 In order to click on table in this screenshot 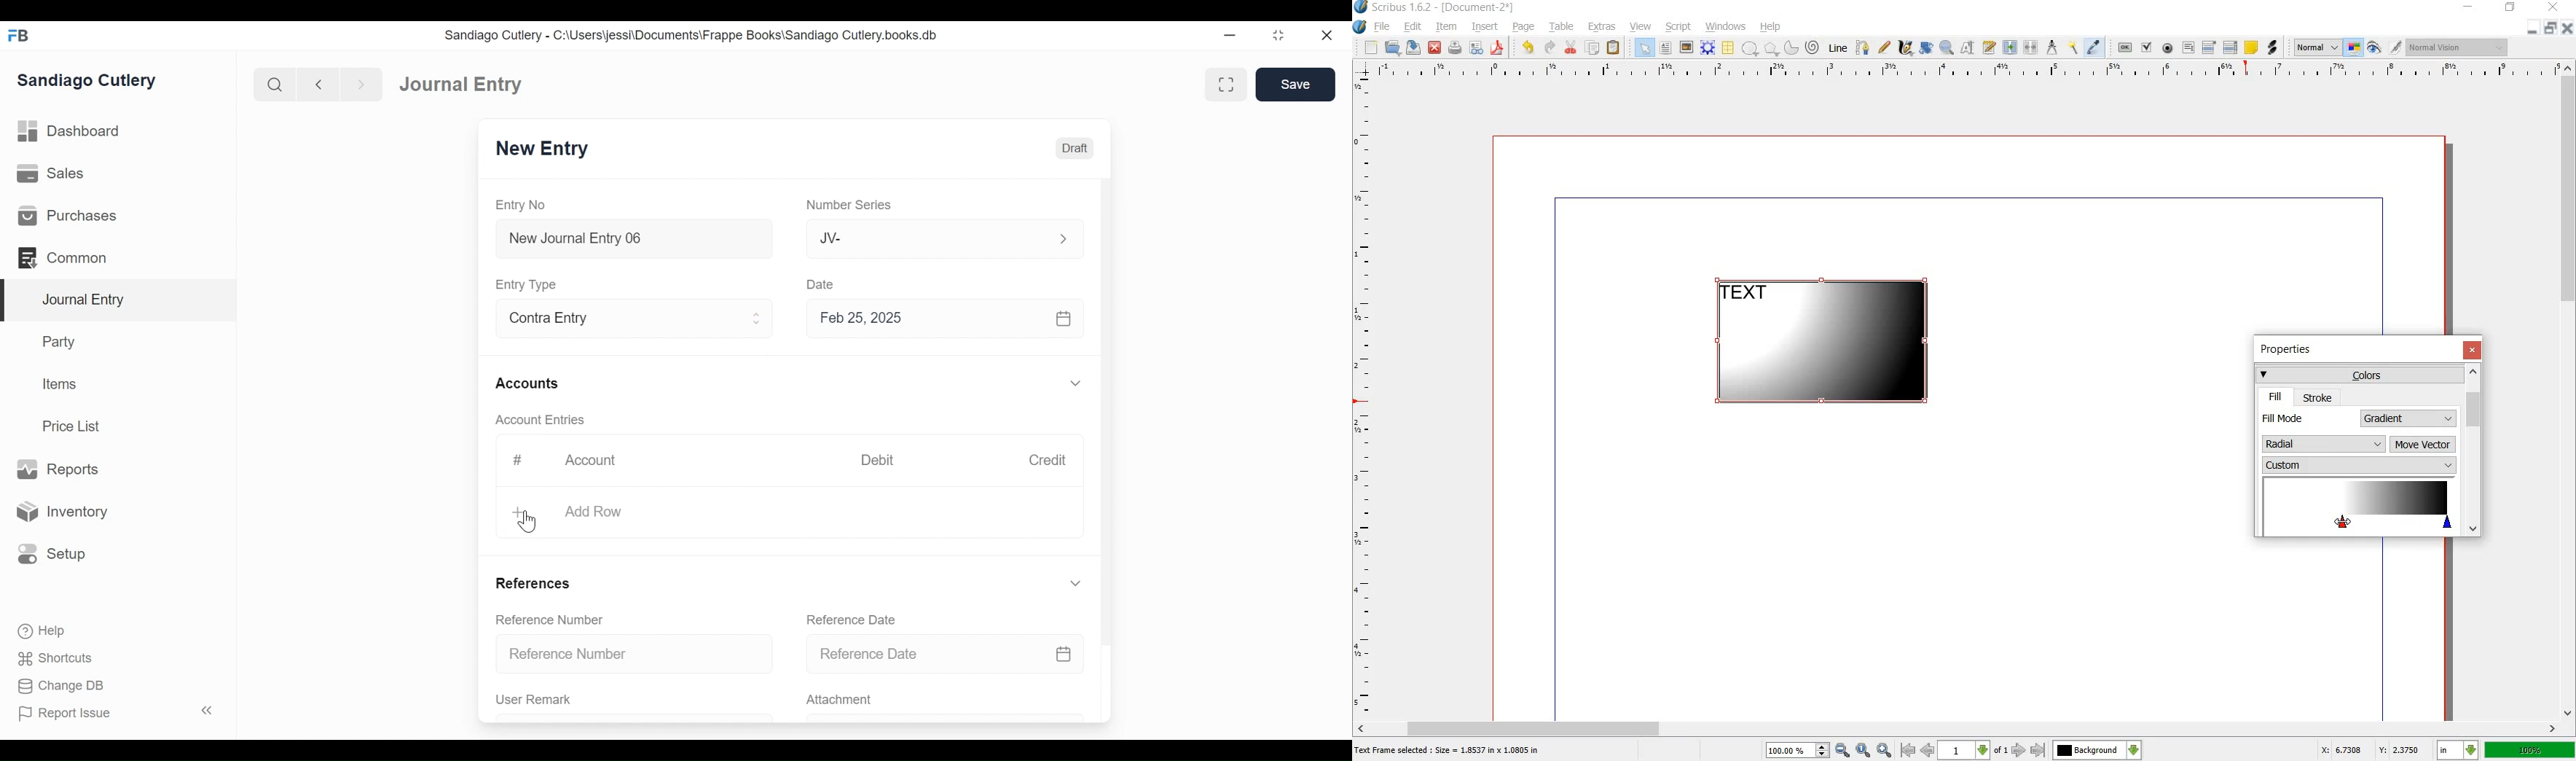, I will do `click(1563, 28)`.